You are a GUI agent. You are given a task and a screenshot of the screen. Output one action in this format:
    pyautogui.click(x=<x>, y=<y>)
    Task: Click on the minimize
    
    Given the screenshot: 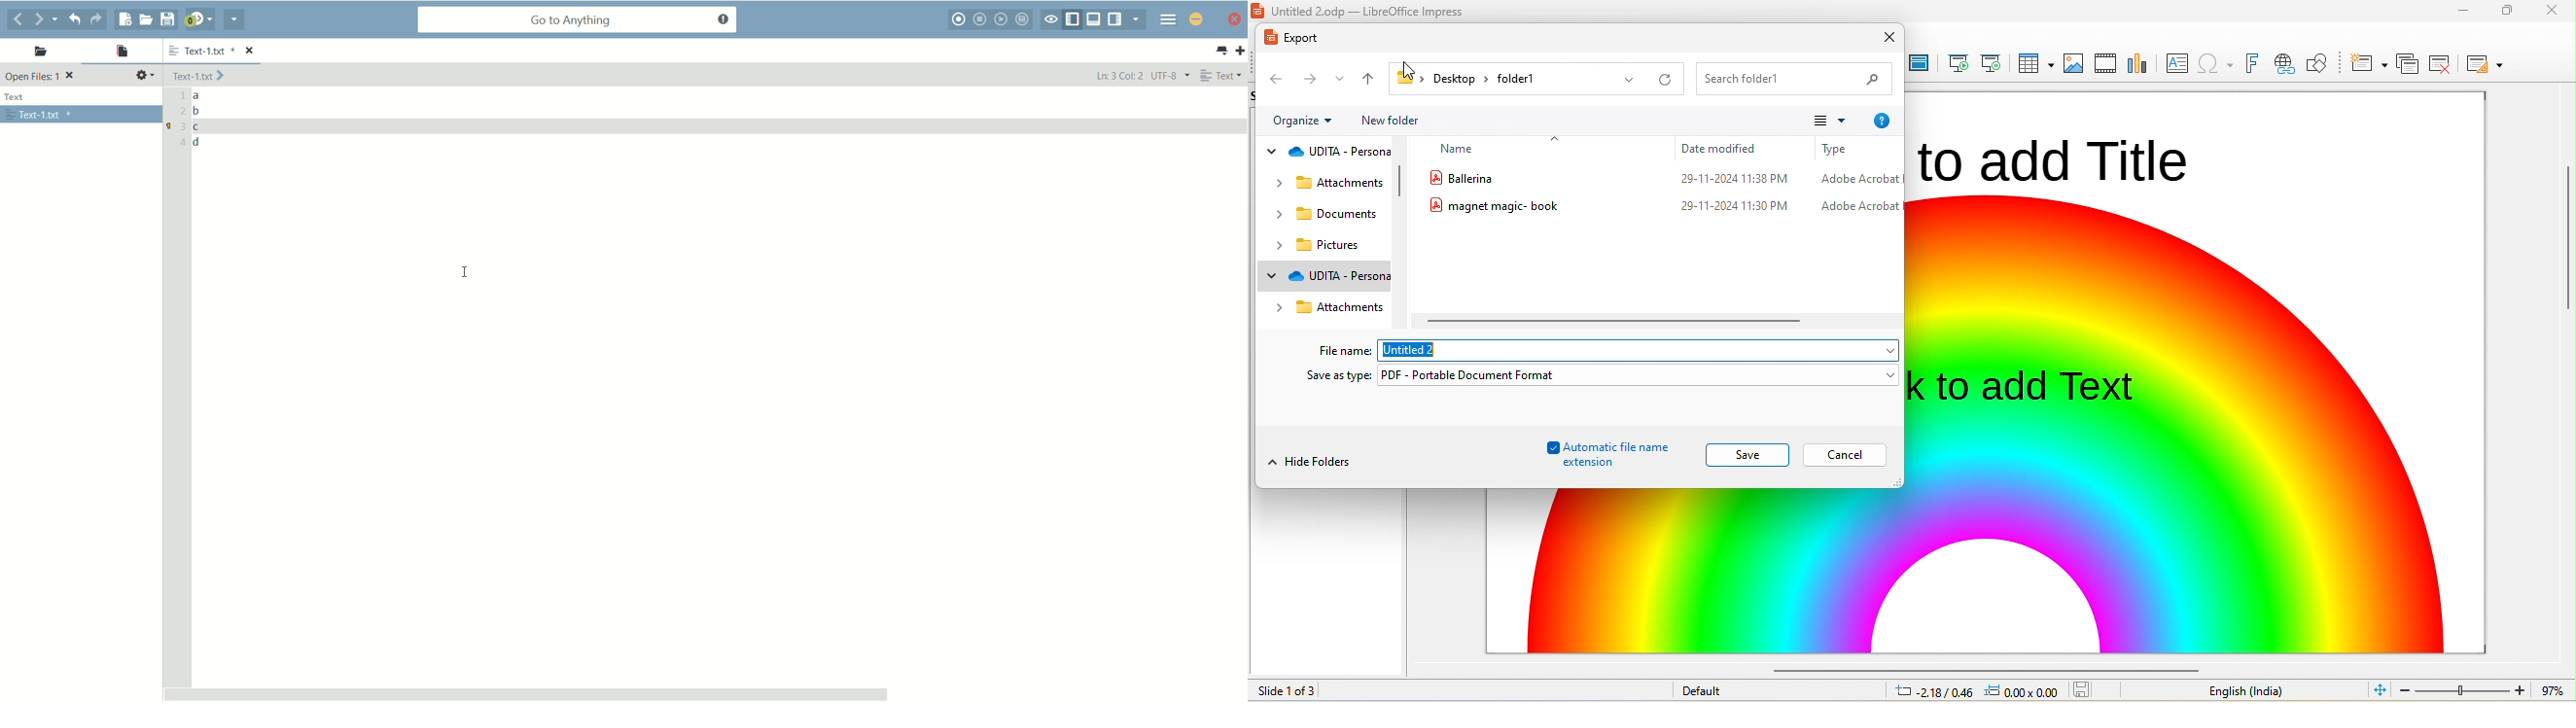 What is the action you would take?
    pyautogui.click(x=2508, y=13)
    